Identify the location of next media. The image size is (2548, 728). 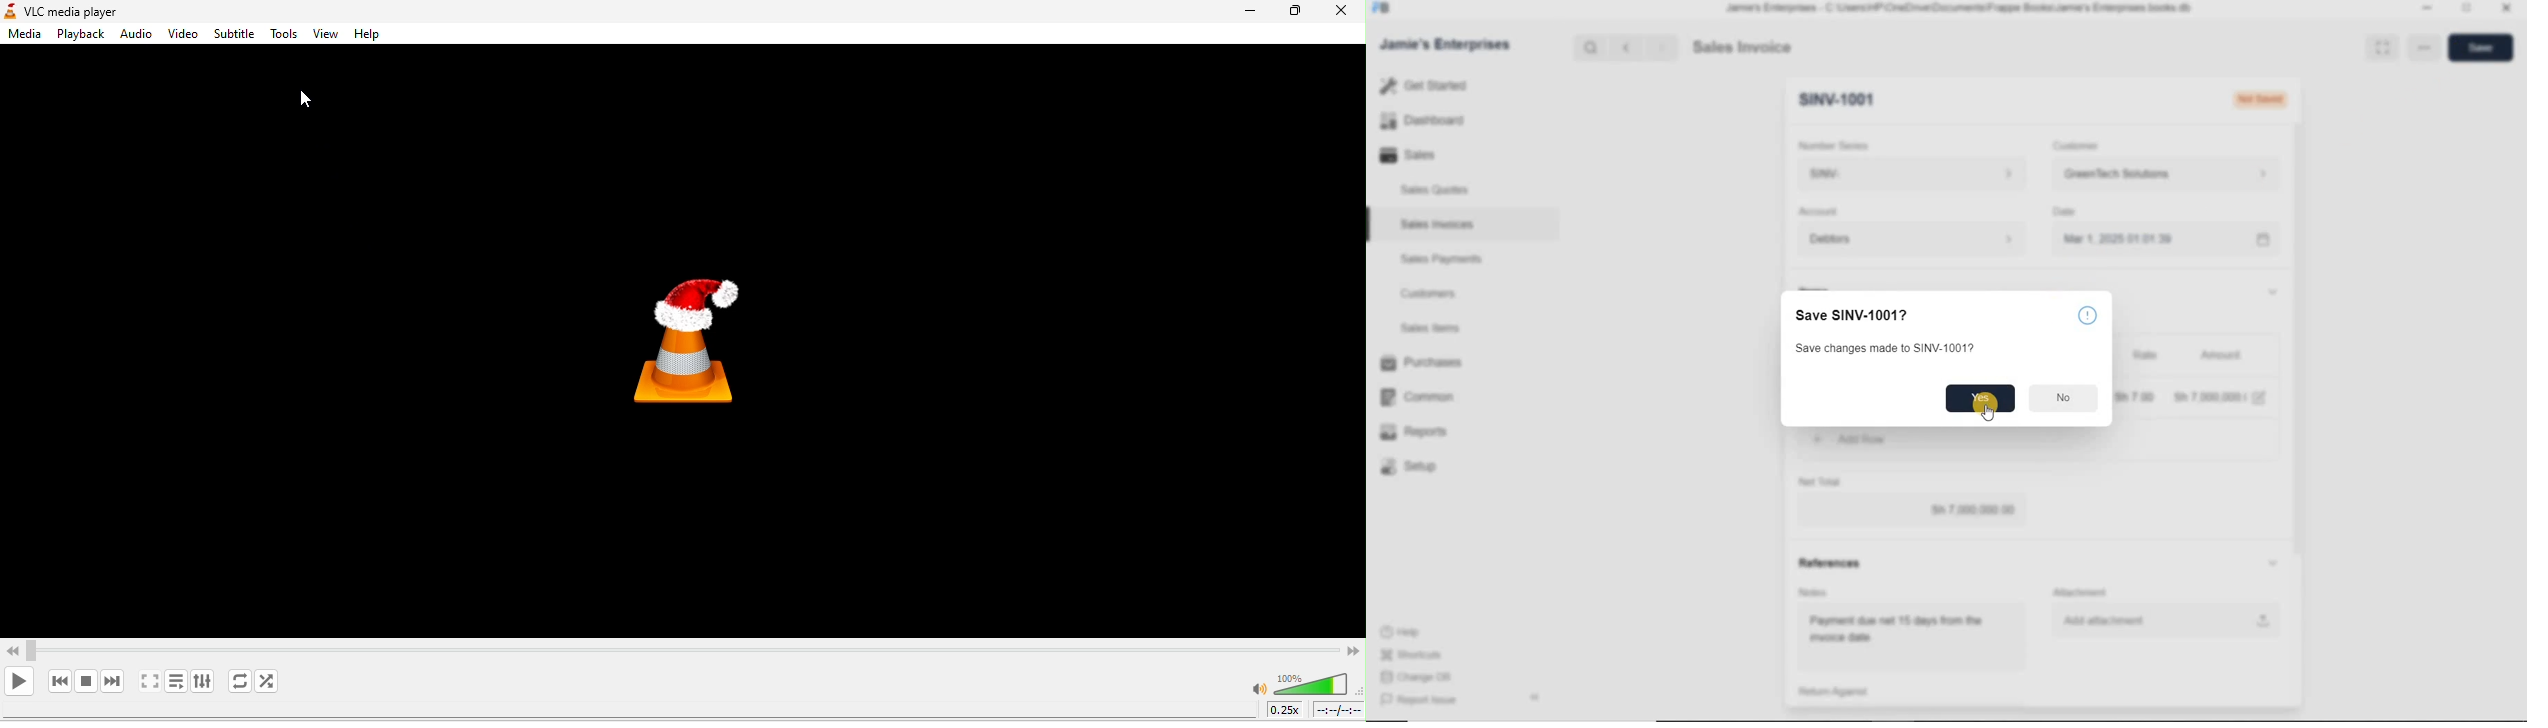
(111, 681).